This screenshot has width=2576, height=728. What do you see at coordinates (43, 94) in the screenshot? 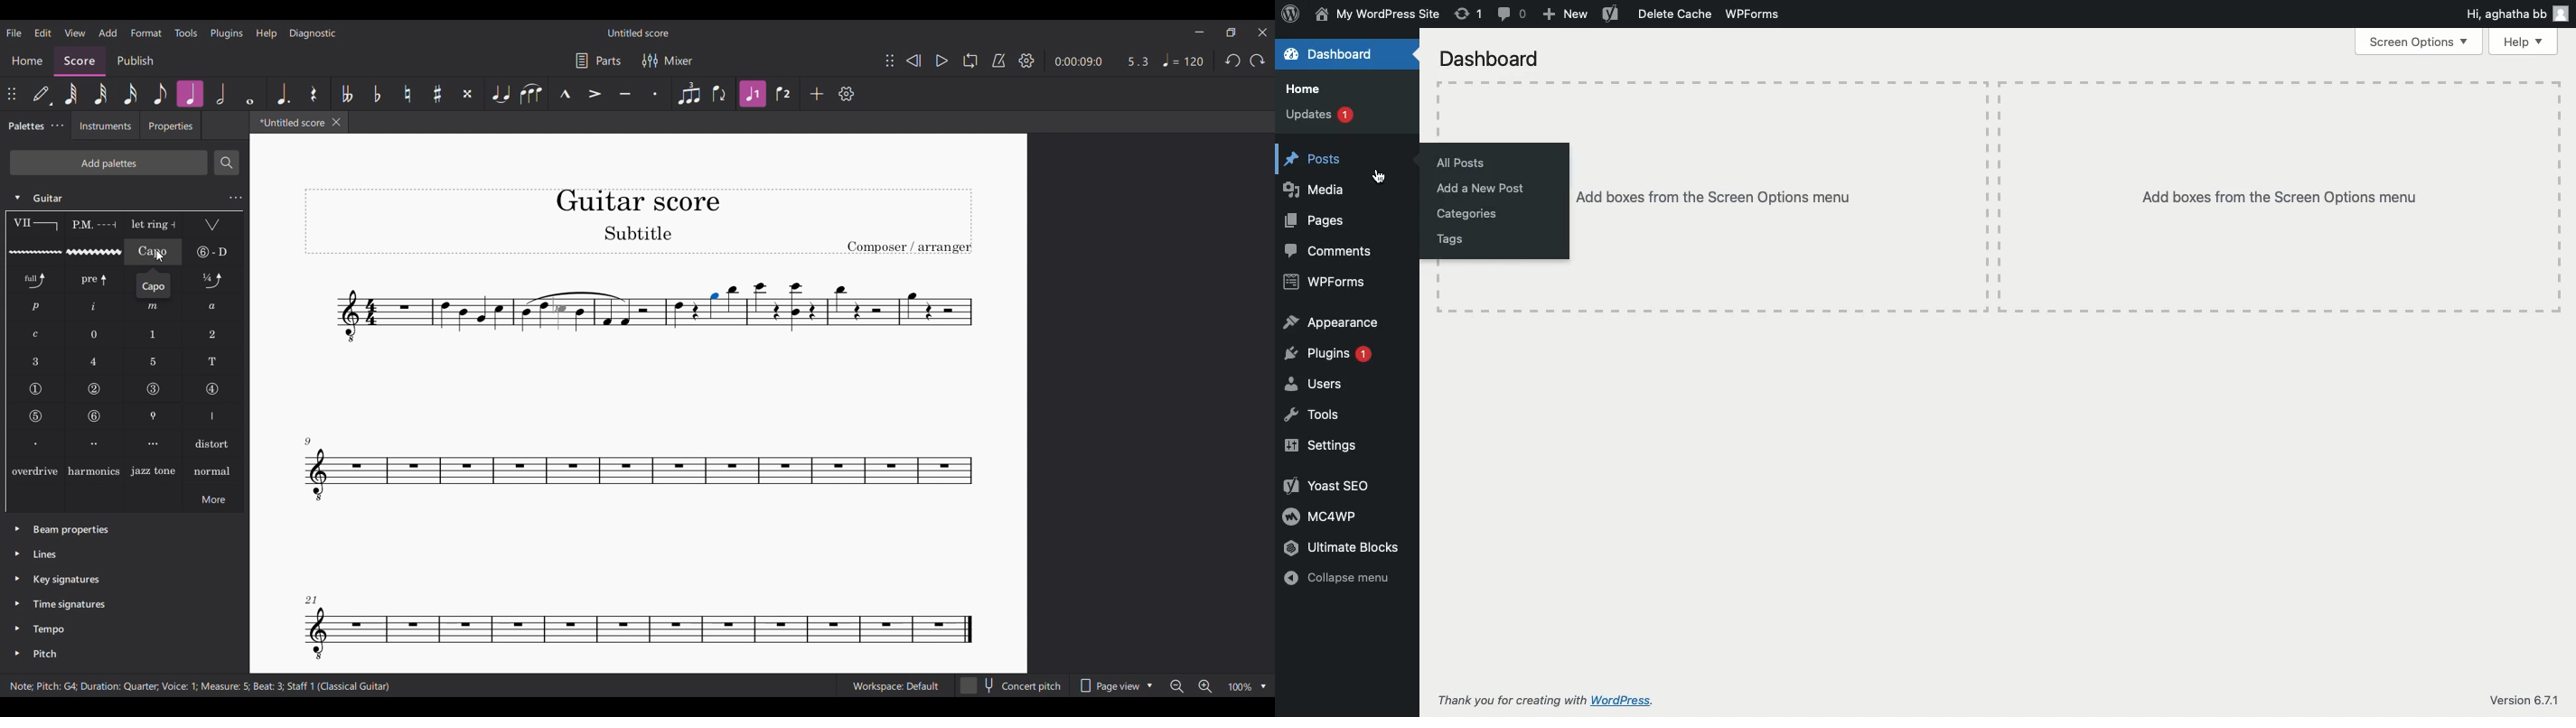
I see `Default` at bounding box center [43, 94].